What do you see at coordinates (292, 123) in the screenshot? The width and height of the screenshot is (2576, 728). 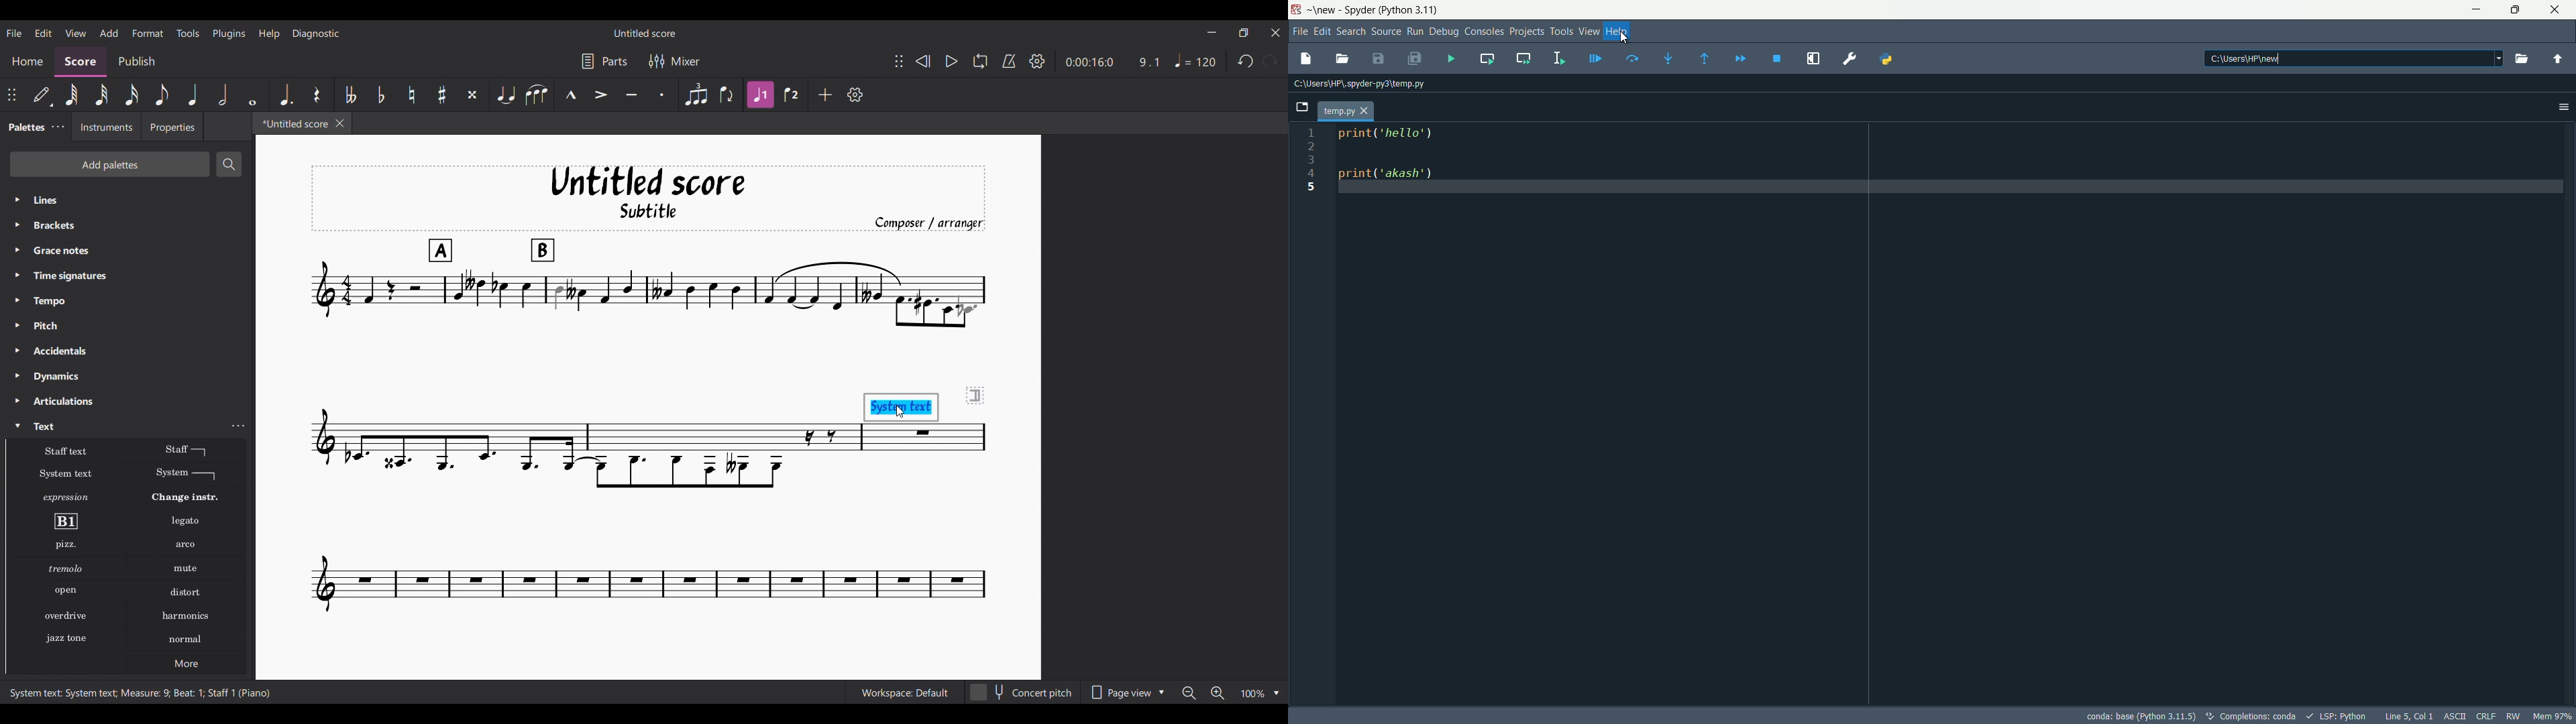 I see `*Untitled score, current tab` at bounding box center [292, 123].